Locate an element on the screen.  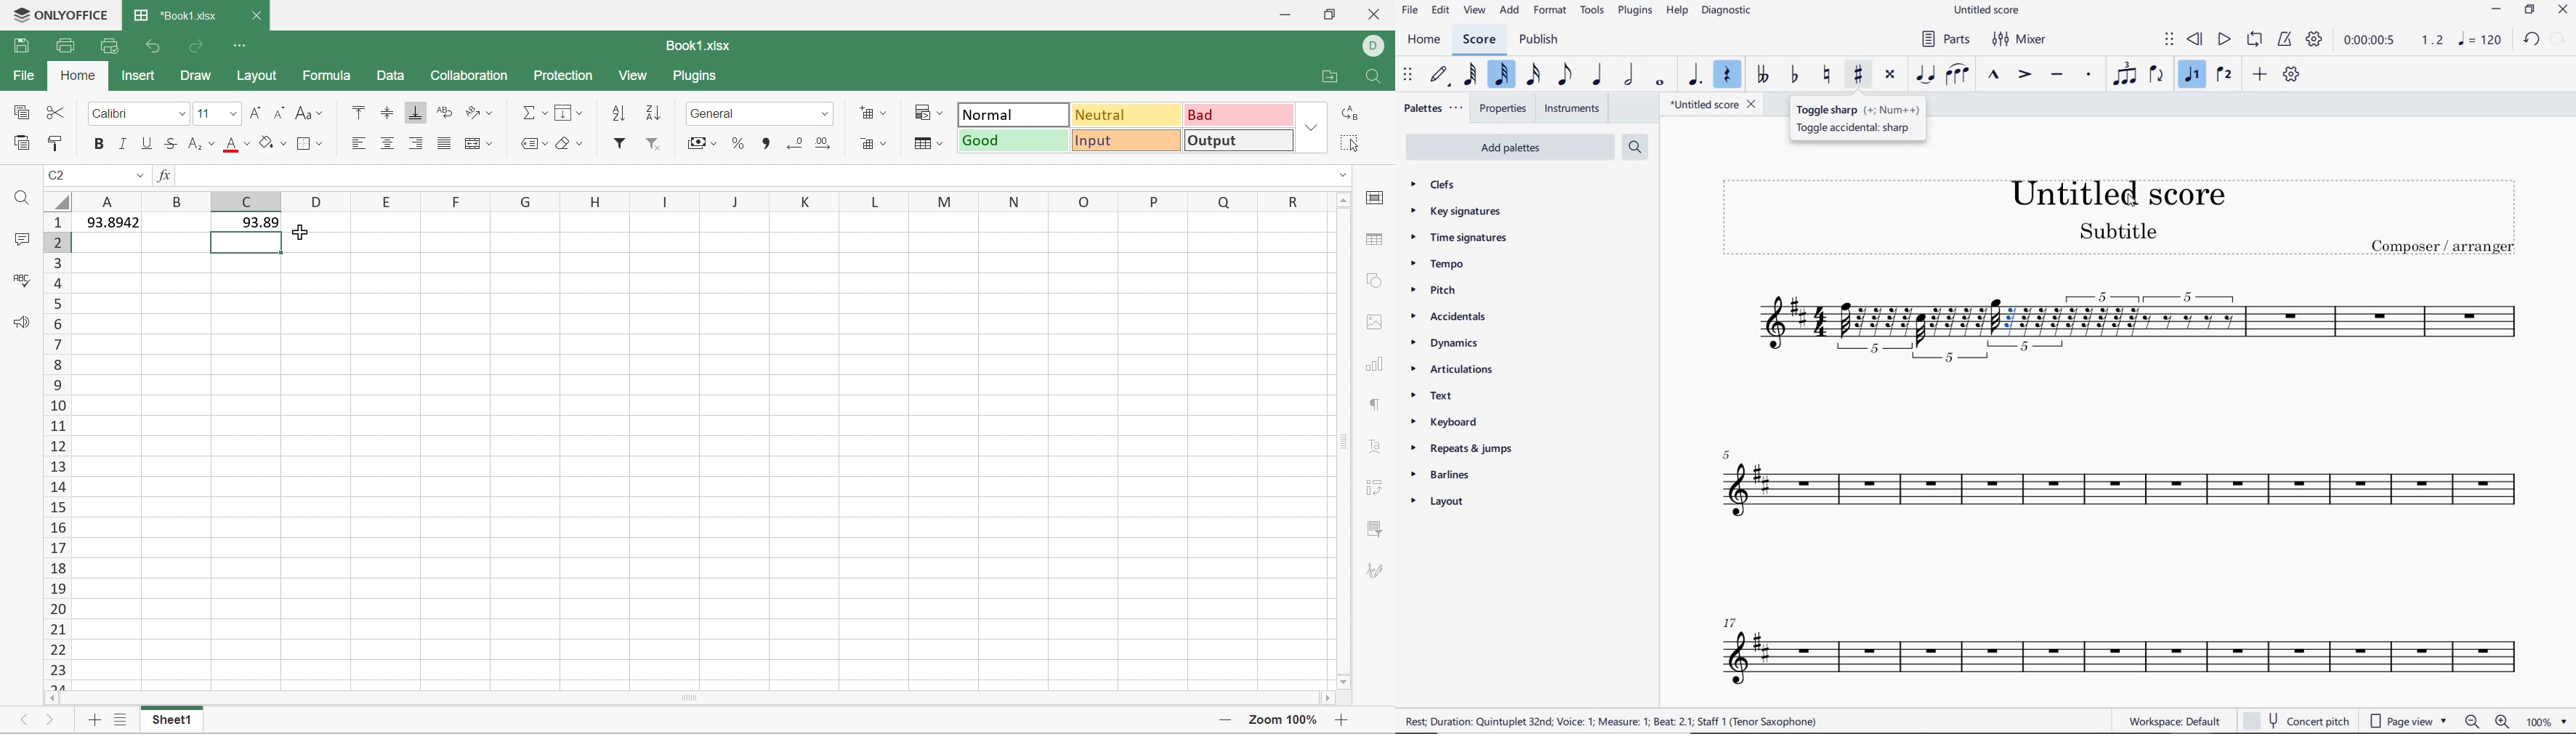
Scroll Up is located at coordinates (1343, 201).